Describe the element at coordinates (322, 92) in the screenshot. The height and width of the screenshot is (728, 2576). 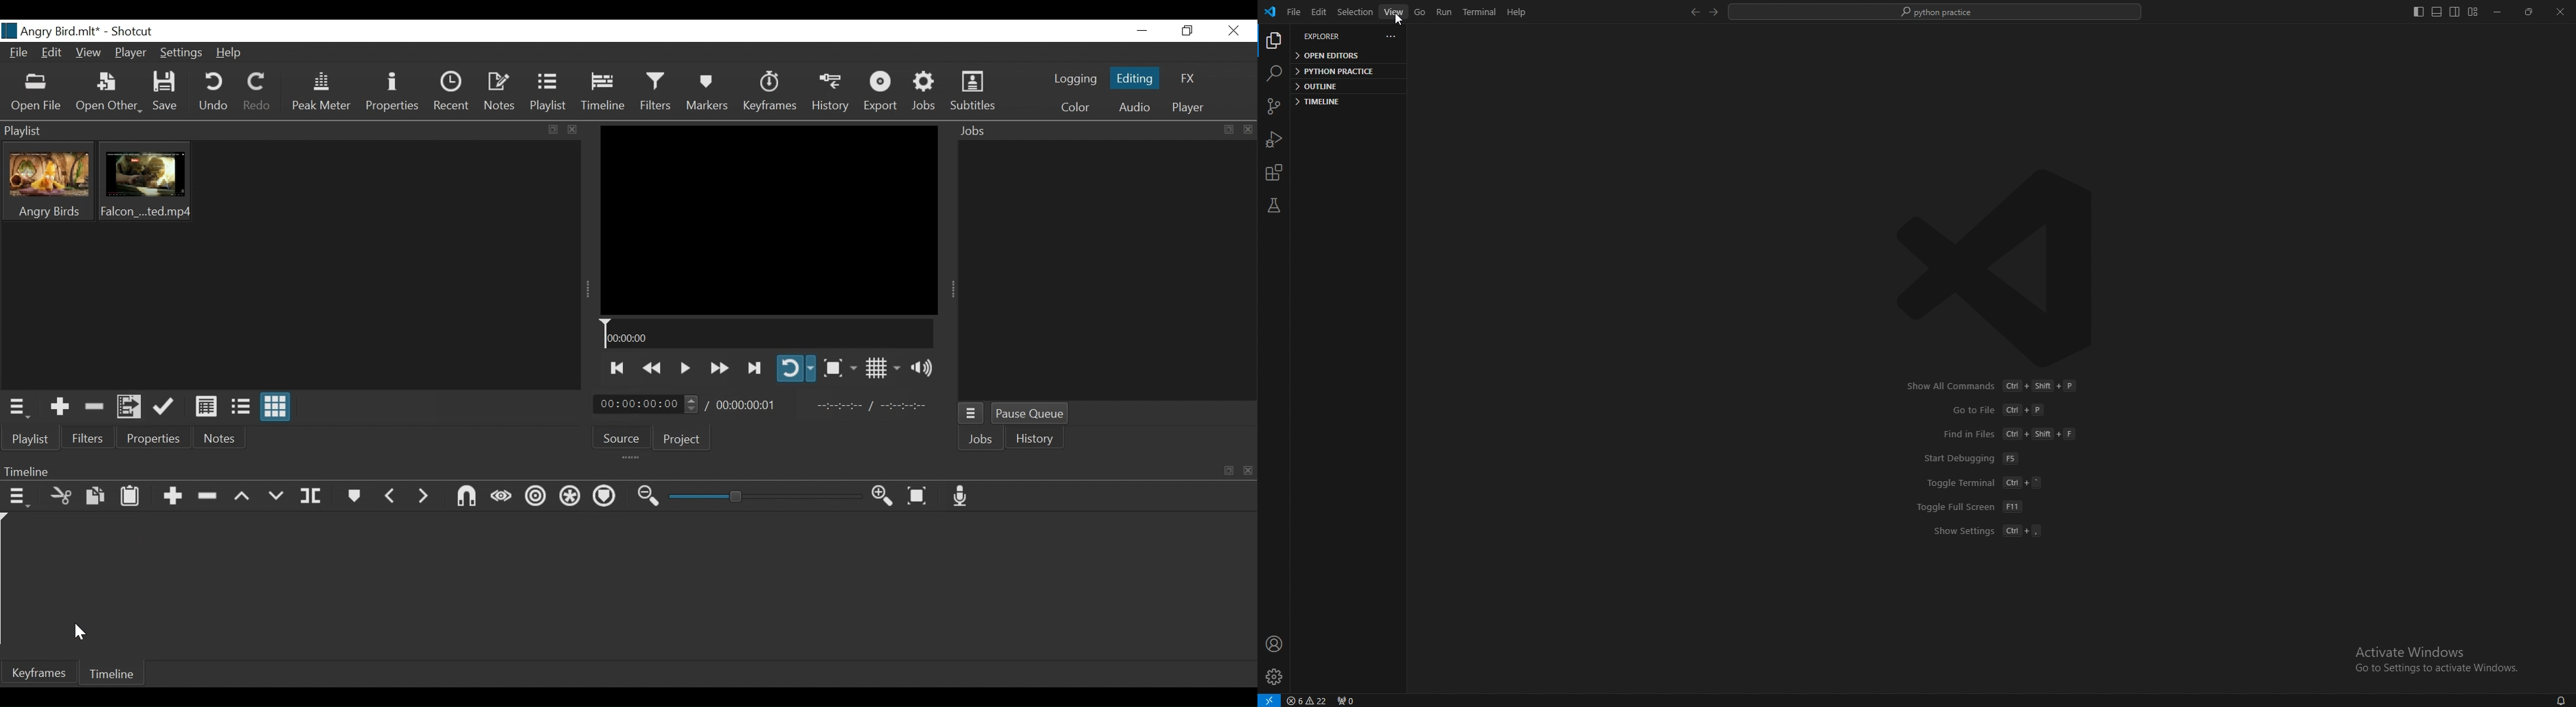
I see `Peak` at that location.